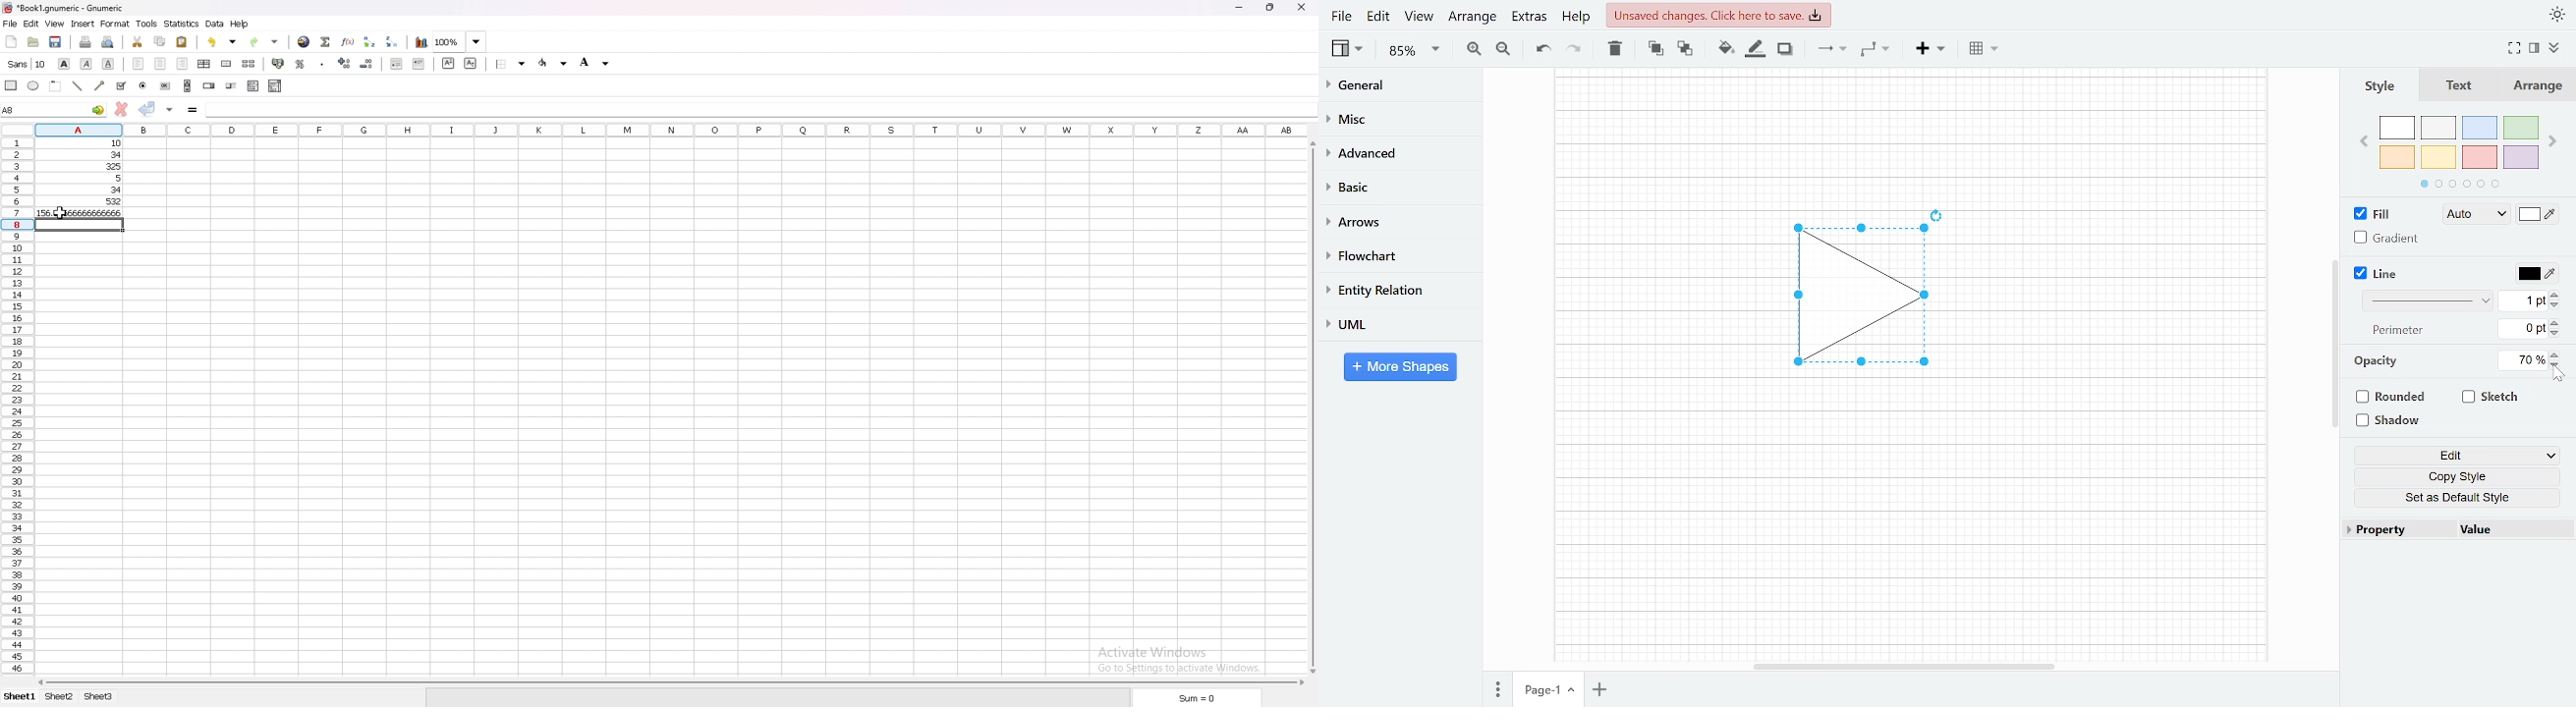  Describe the element at coordinates (2397, 157) in the screenshot. I see `orange` at that location.